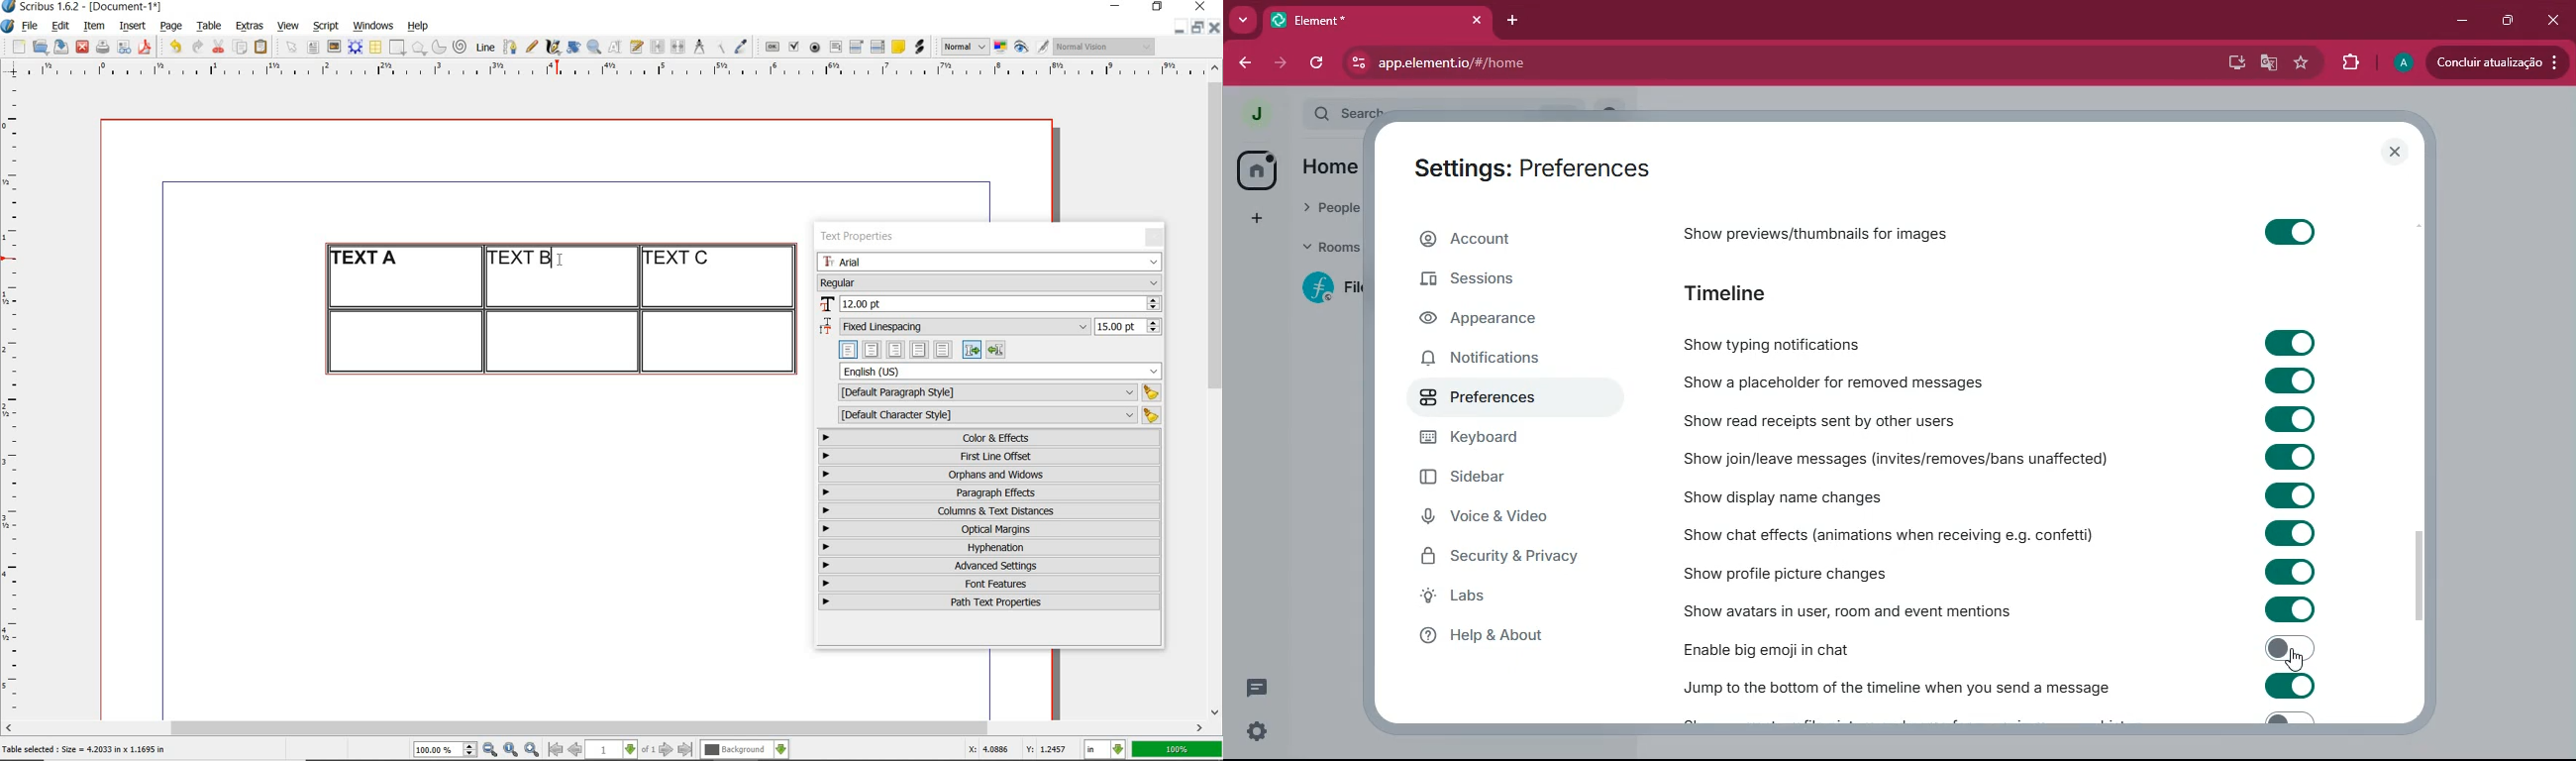  What do you see at coordinates (991, 327) in the screenshot?
I see `fixed linespacing` at bounding box center [991, 327].